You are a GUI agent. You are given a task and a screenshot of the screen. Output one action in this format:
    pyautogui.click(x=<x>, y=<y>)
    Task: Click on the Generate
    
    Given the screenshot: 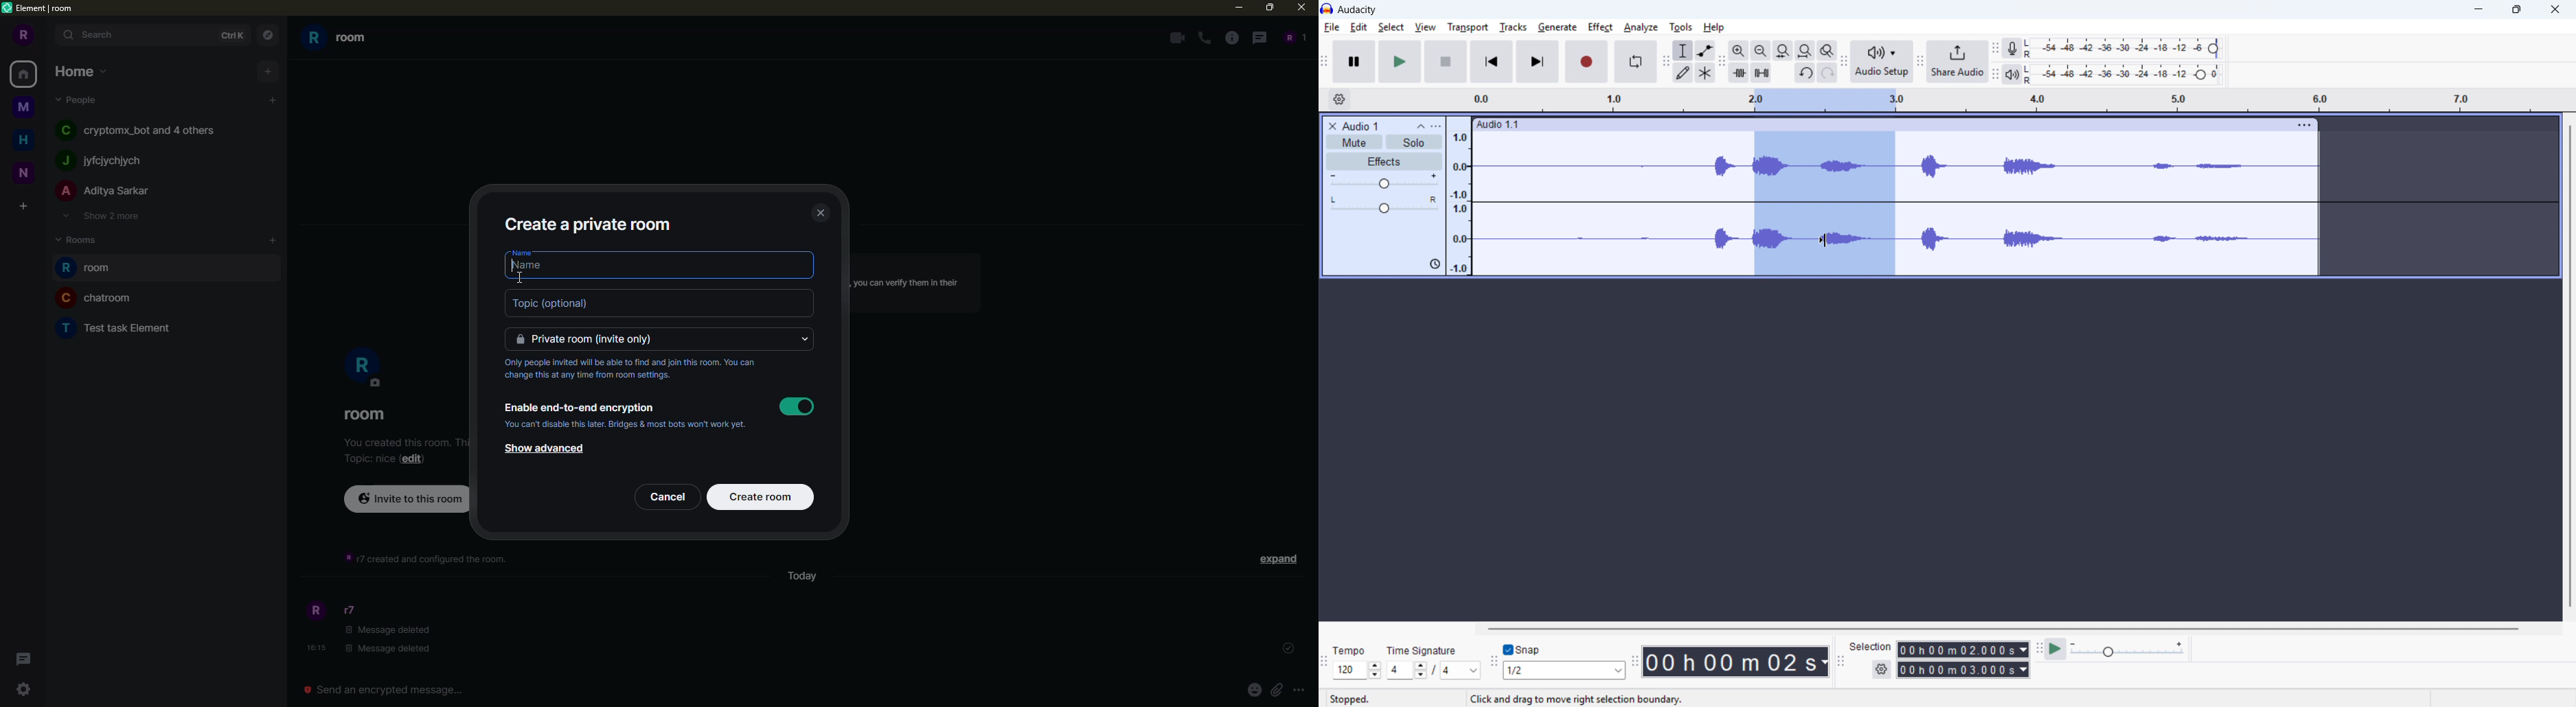 What is the action you would take?
    pyautogui.click(x=1556, y=27)
    